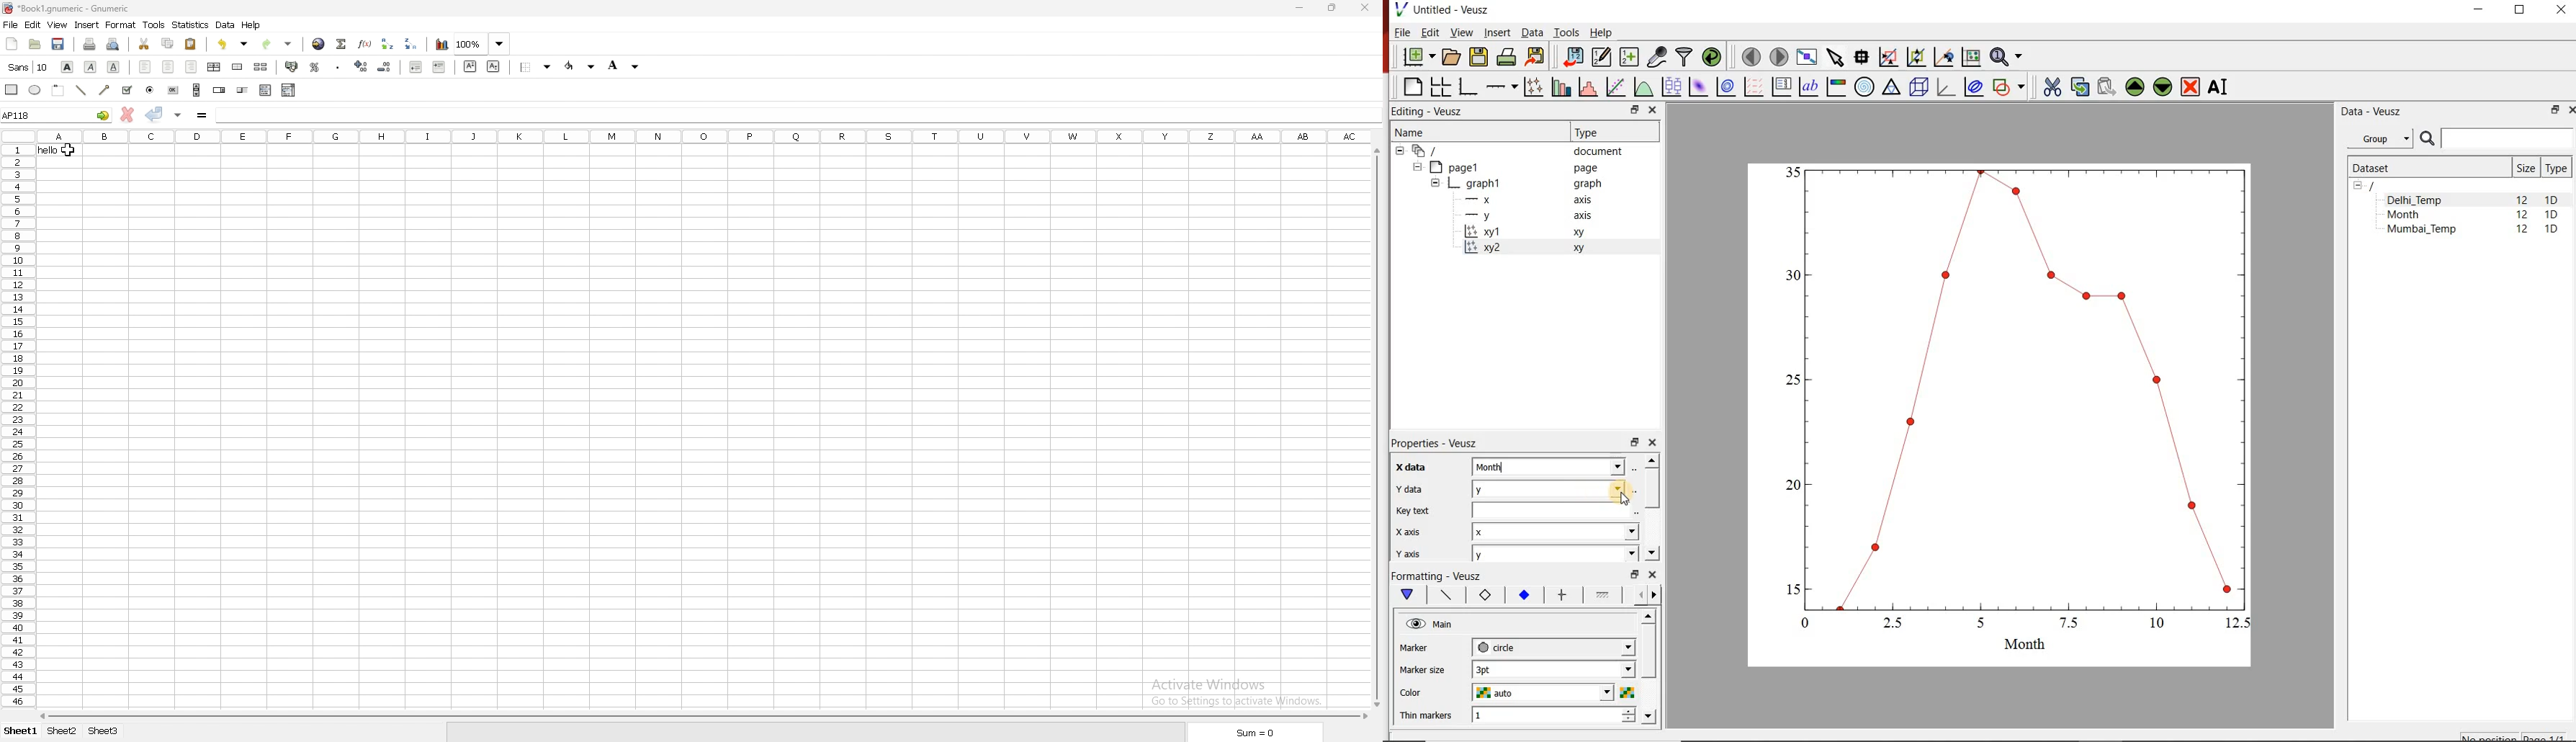  Describe the element at coordinates (1836, 87) in the screenshot. I see `image color bar` at that location.